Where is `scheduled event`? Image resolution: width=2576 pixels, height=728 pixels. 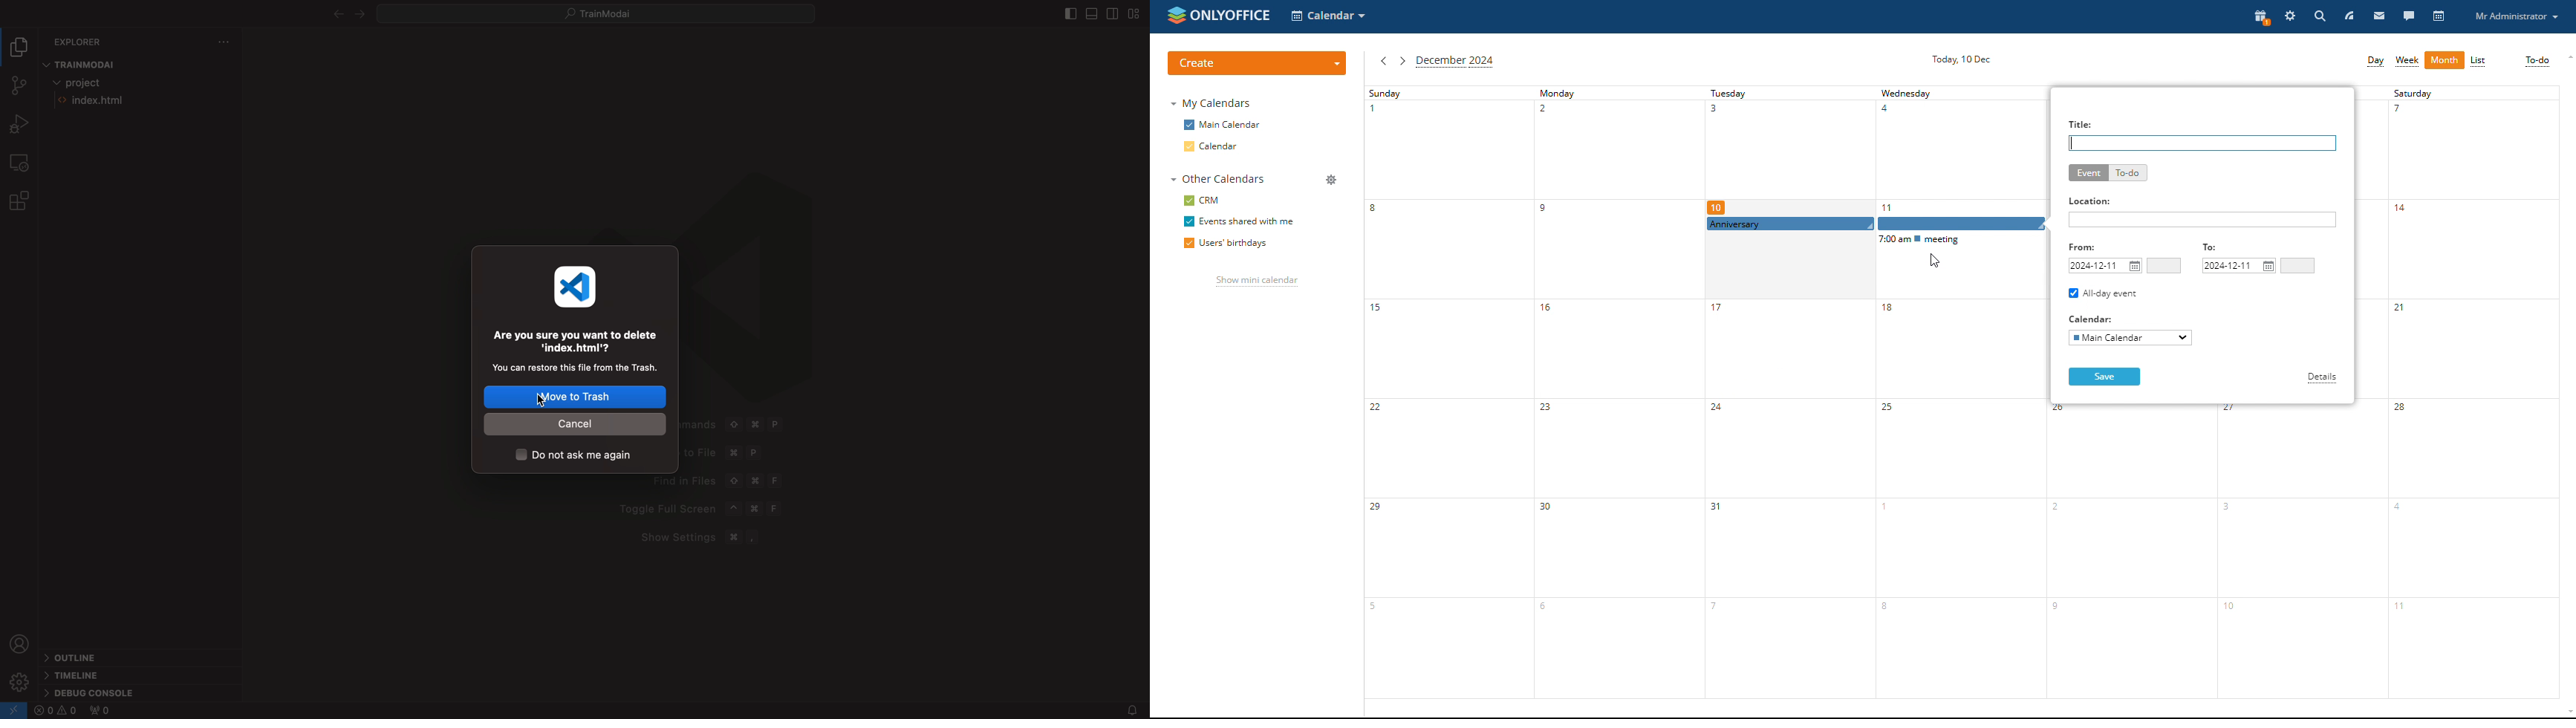 scheduled event is located at coordinates (1878, 224).